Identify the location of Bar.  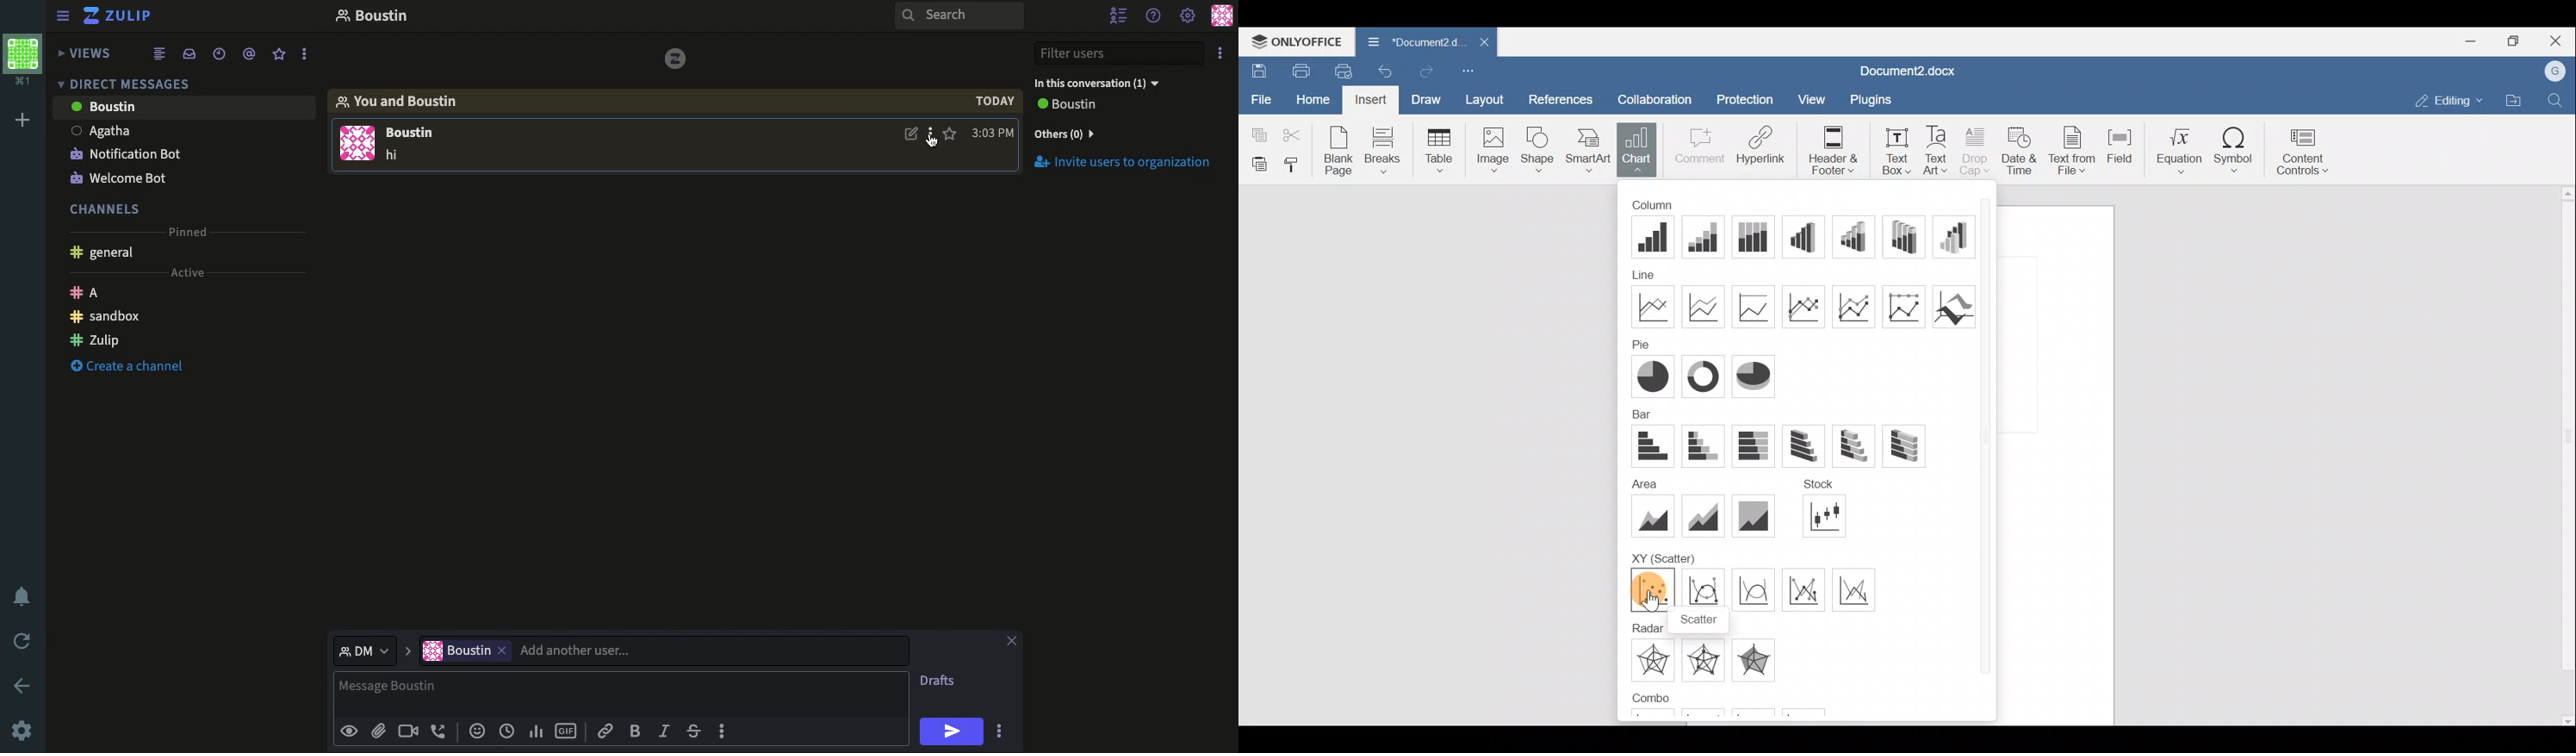
(1639, 414).